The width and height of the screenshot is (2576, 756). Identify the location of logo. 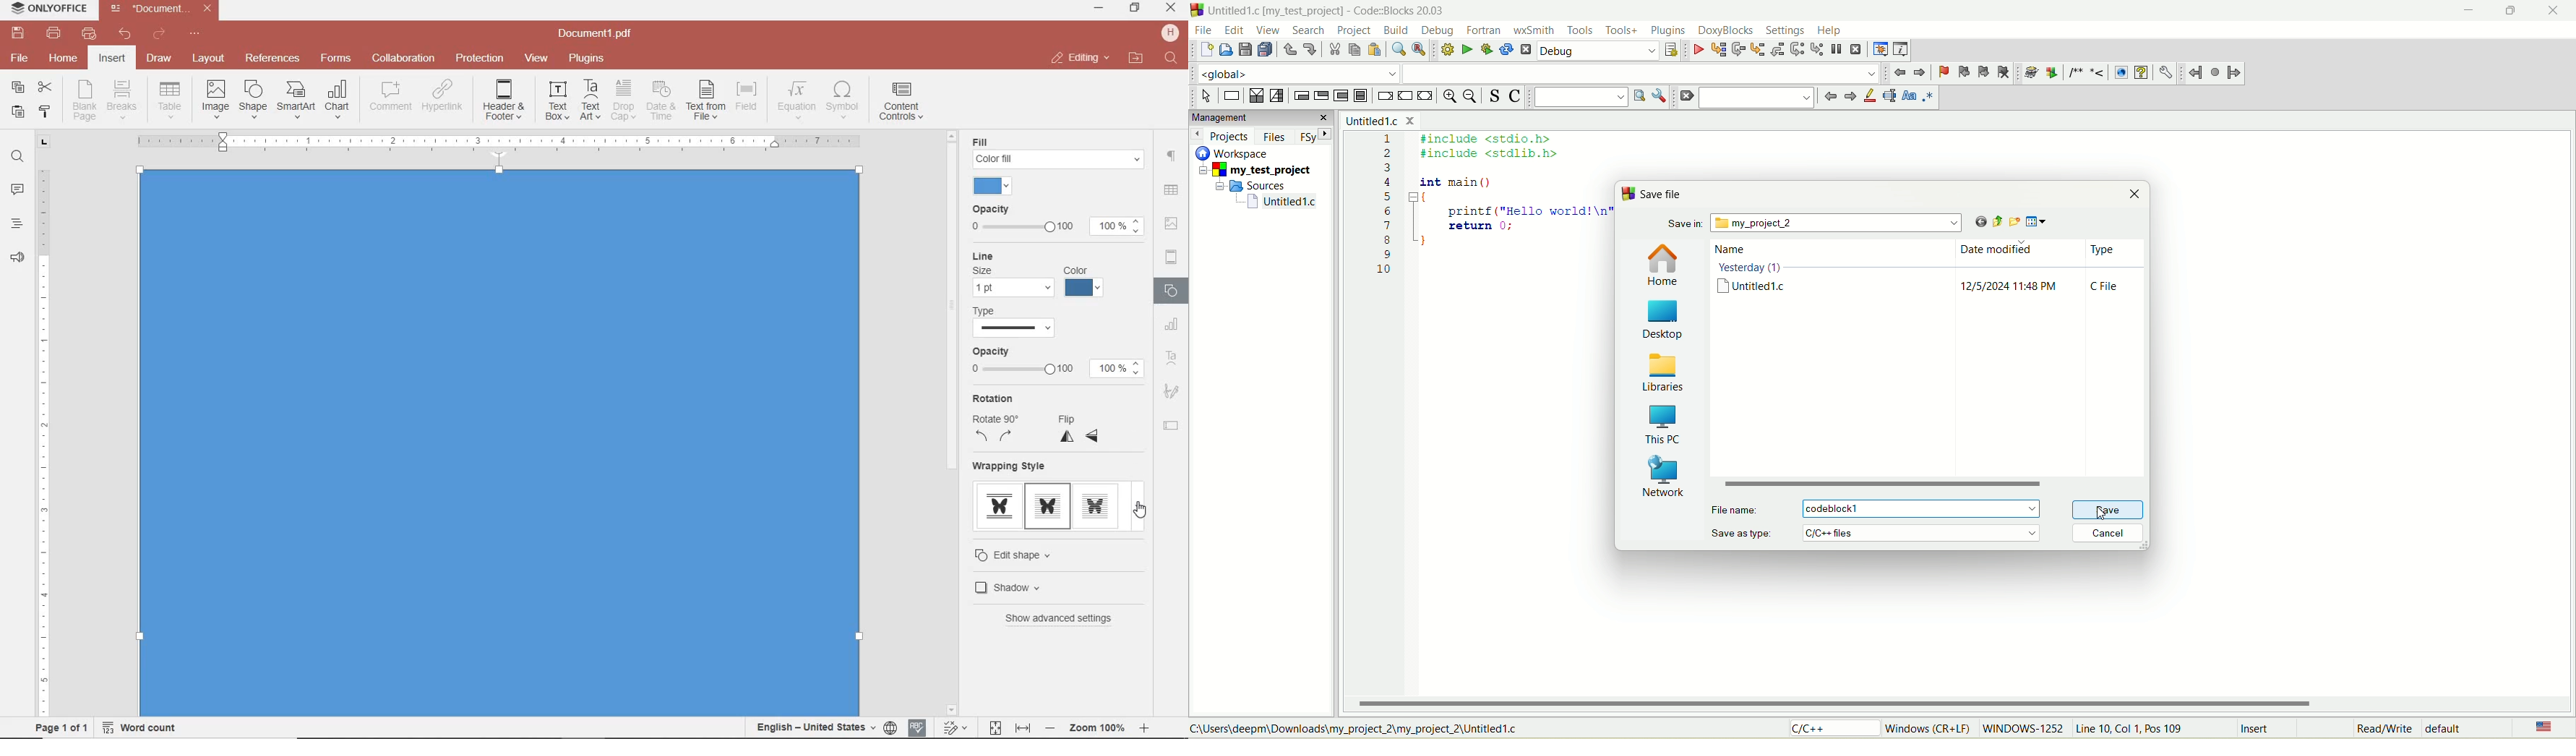
(1197, 9).